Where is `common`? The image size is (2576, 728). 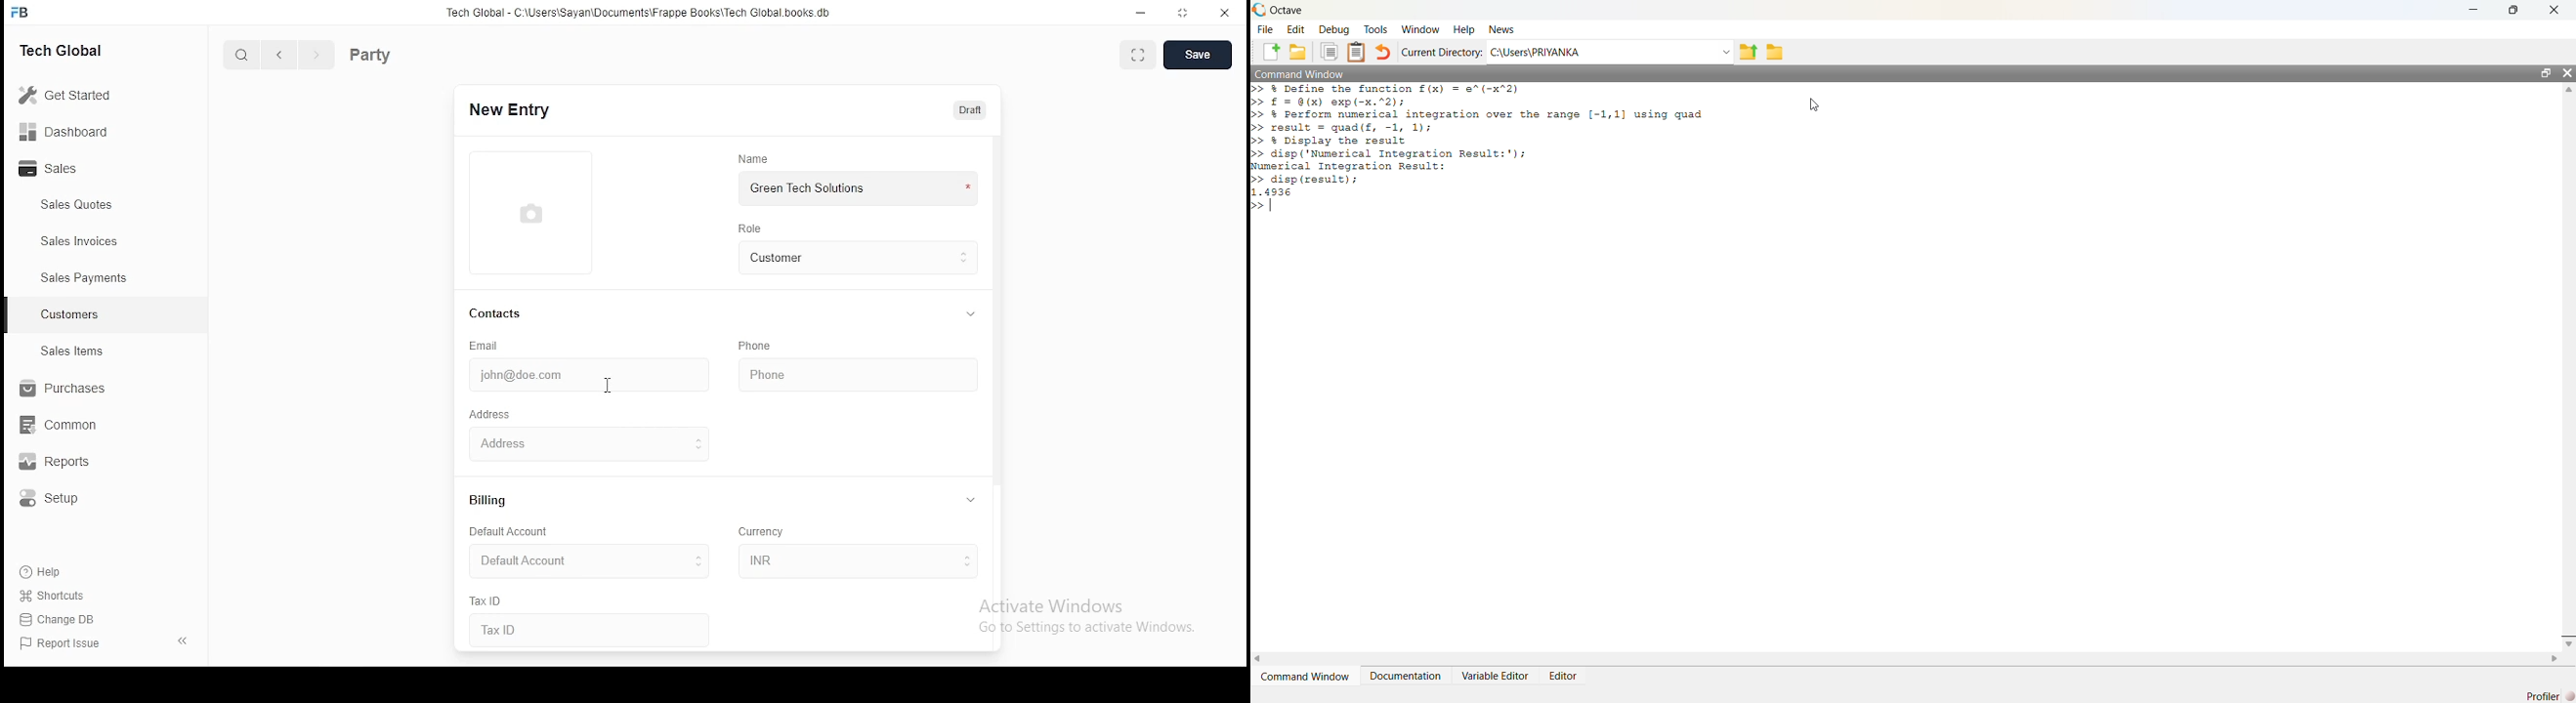 common is located at coordinates (58, 427).